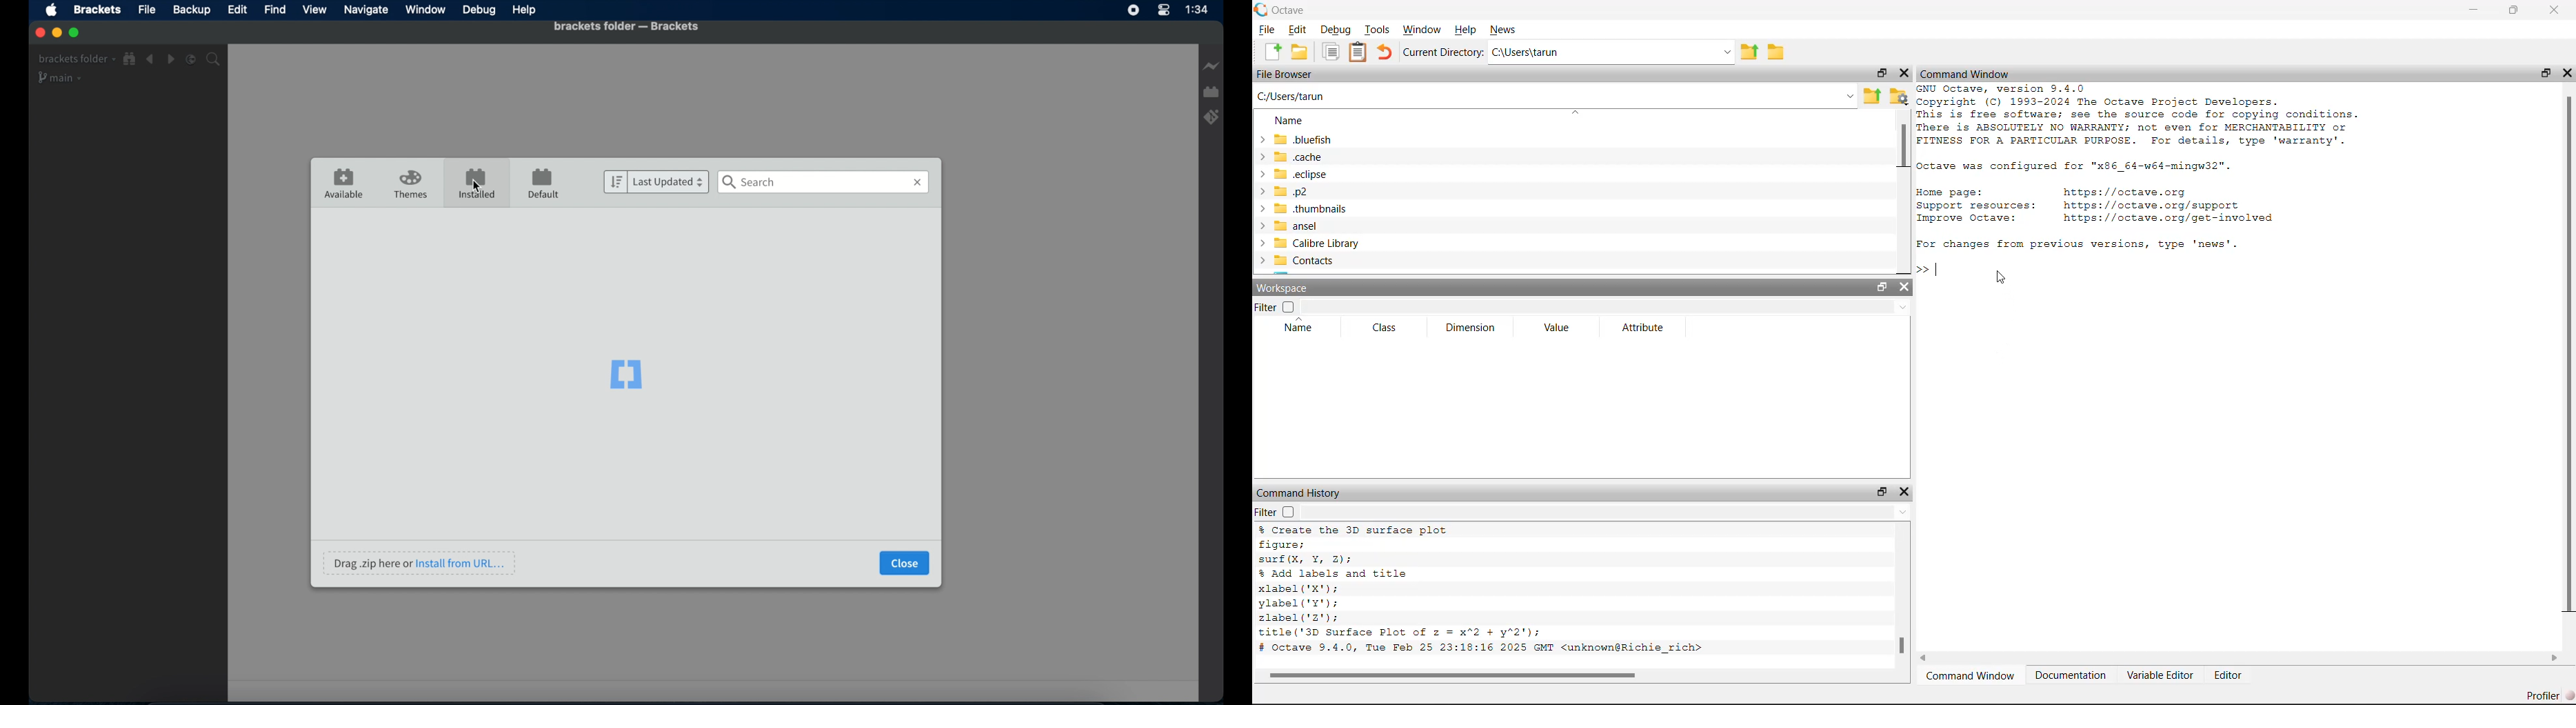 This screenshot has width=2576, height=728. I want to click on Show fill-in tree, so click(130, 59).